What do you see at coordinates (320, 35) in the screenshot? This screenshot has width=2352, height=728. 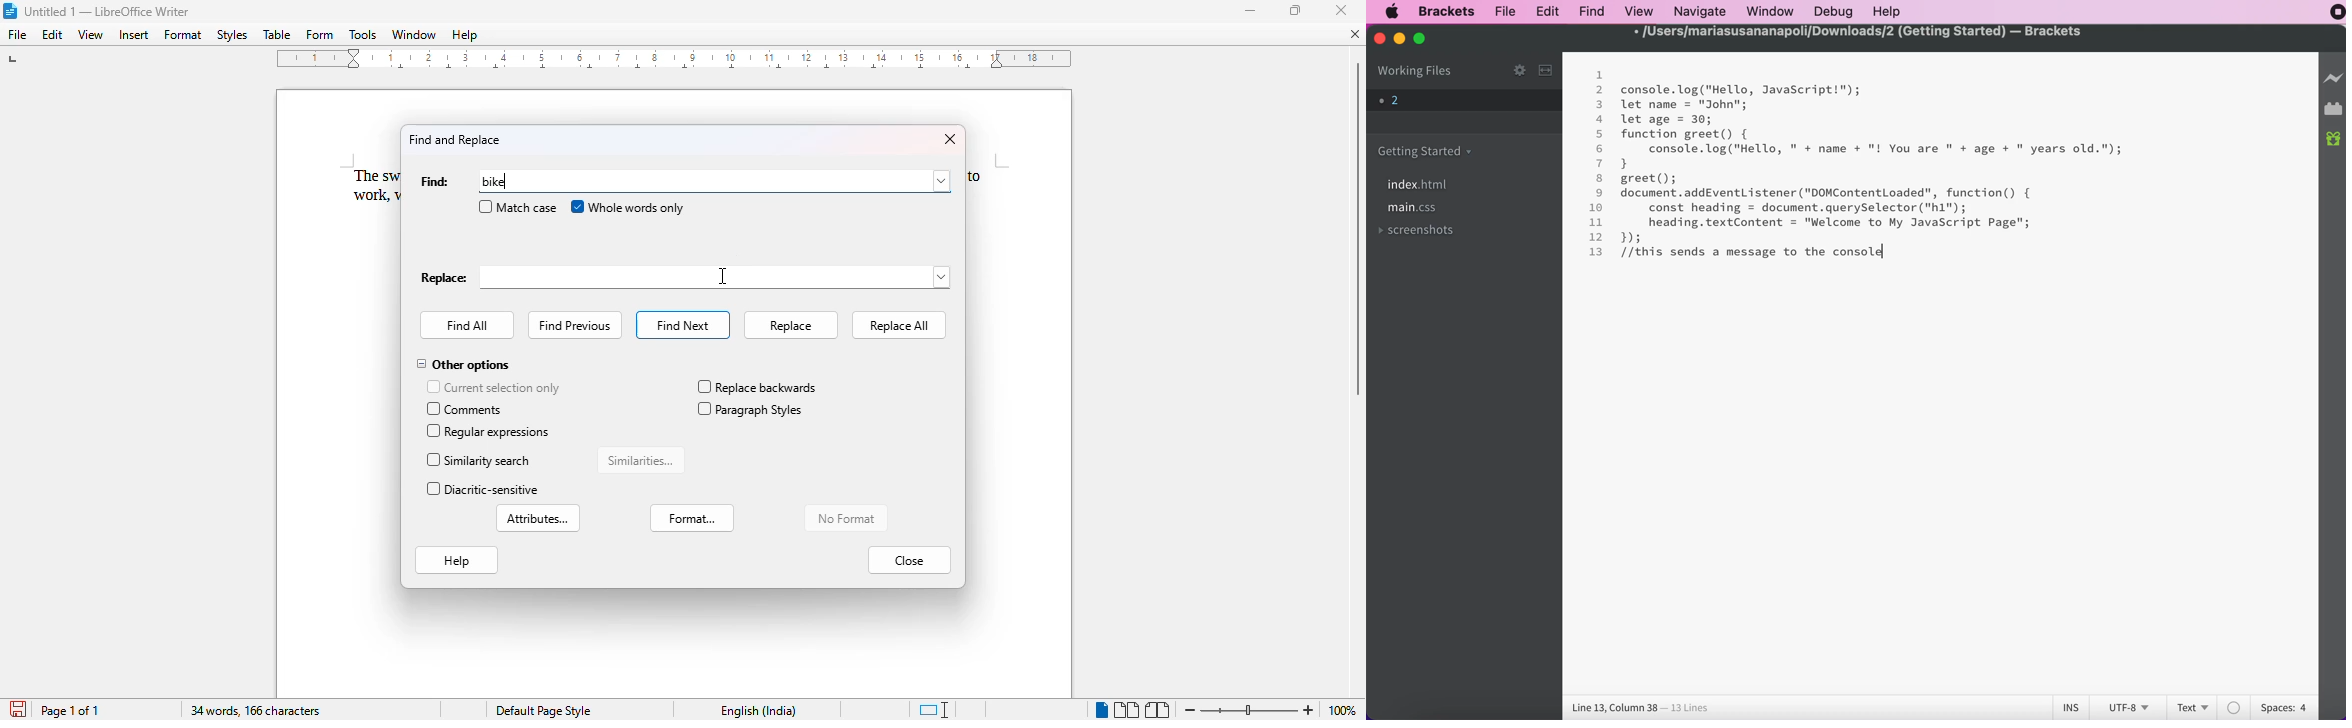 I see `form` at bounding box center [320, 35].